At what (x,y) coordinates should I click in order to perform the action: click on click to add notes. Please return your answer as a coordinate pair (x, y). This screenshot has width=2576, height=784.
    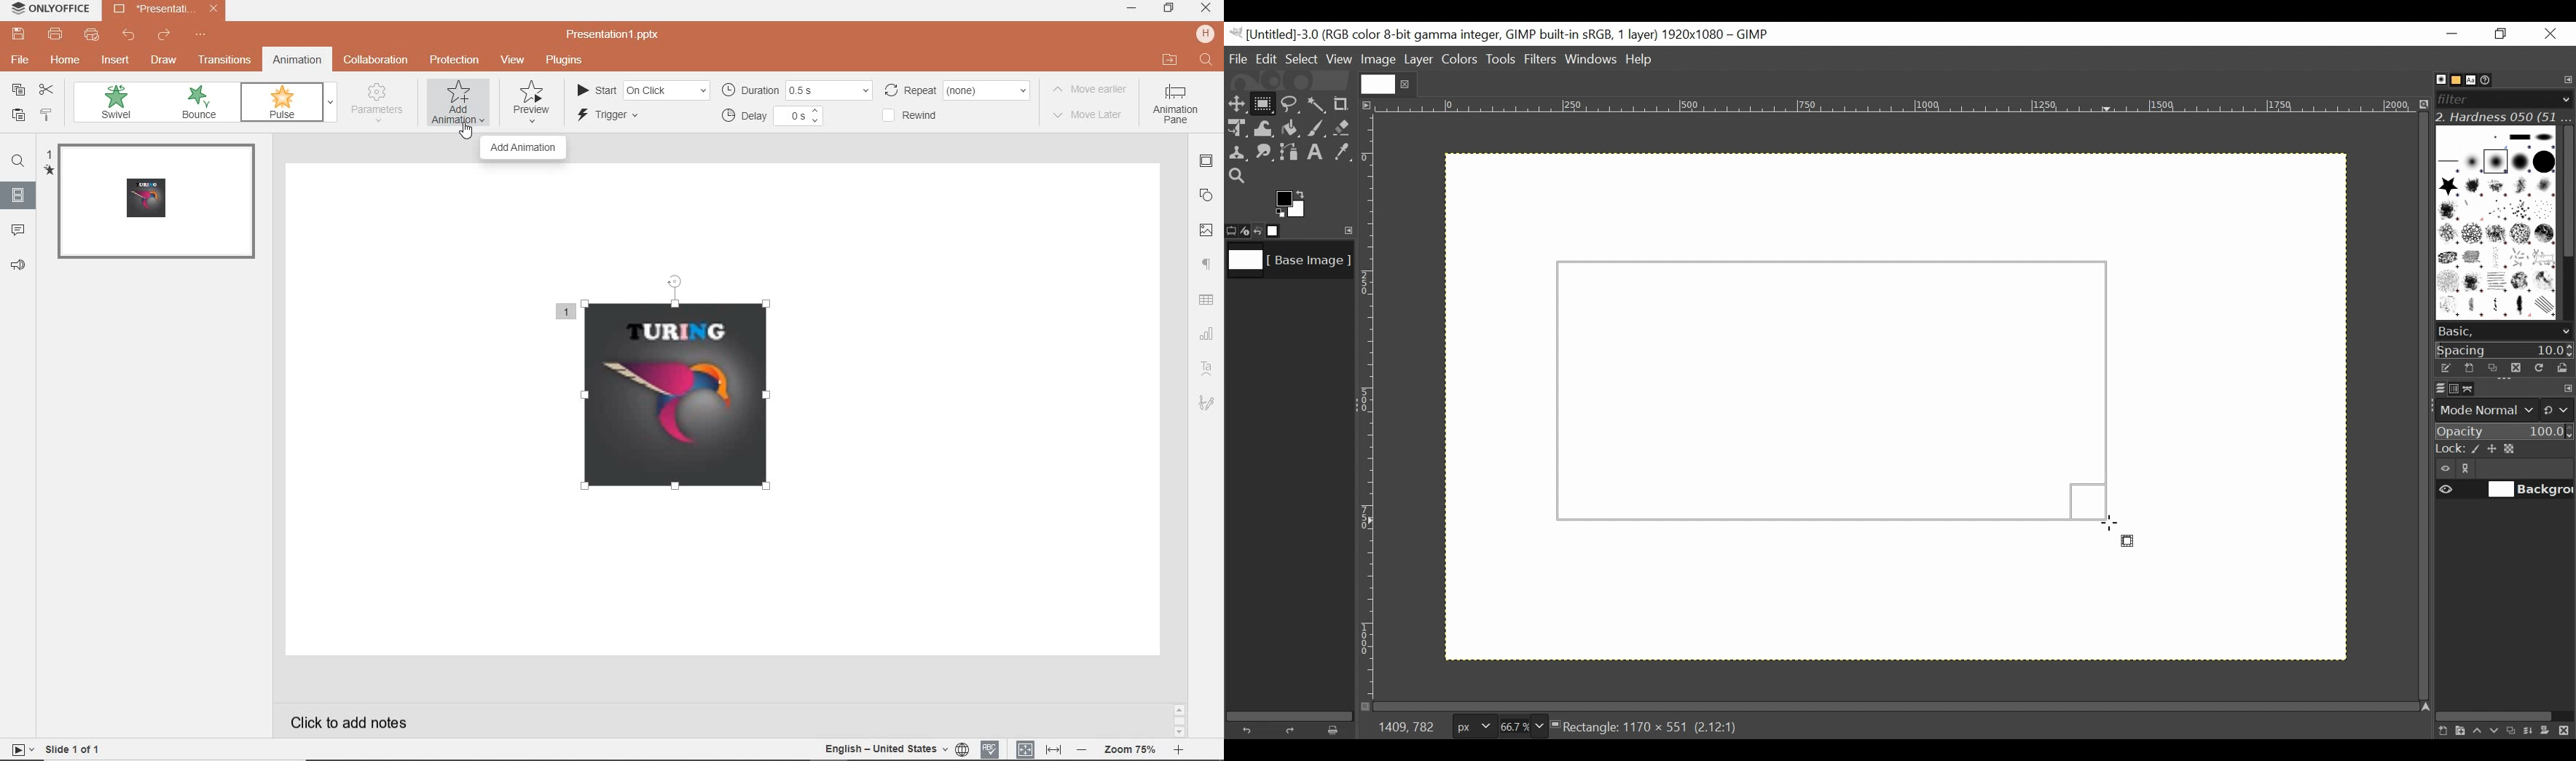
    Looking at the image, I should click on (354, 720).